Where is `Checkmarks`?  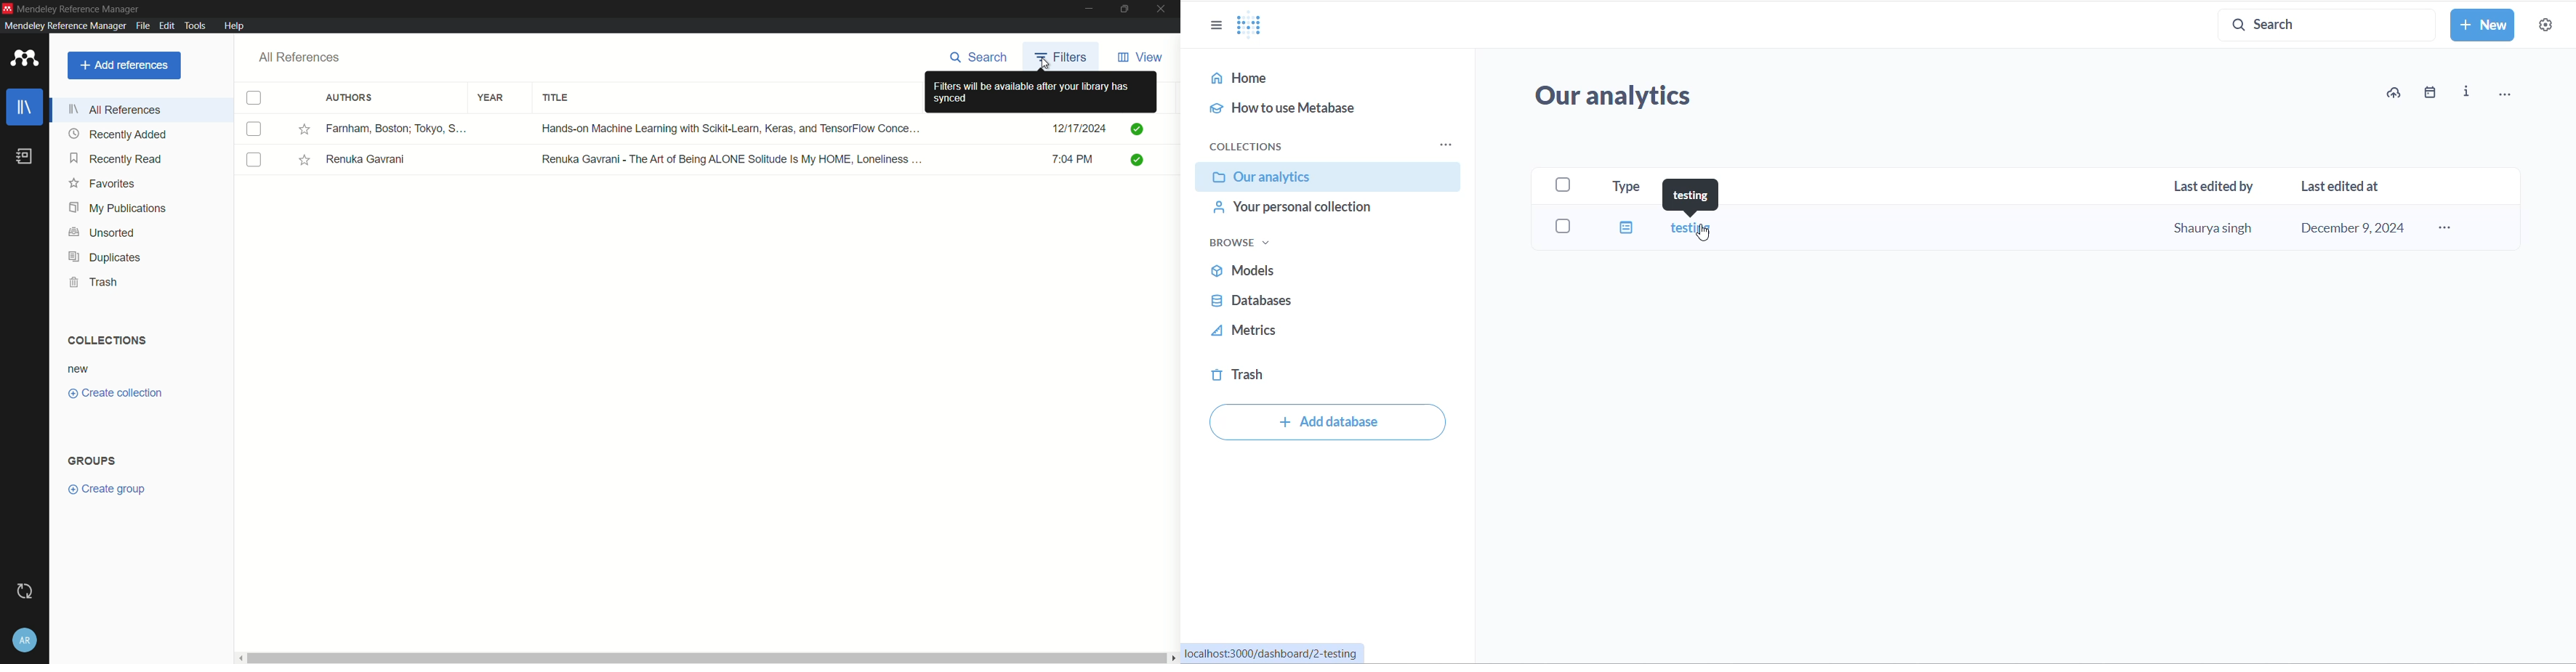
Checkmarks is located at coordinates (1139, 159).